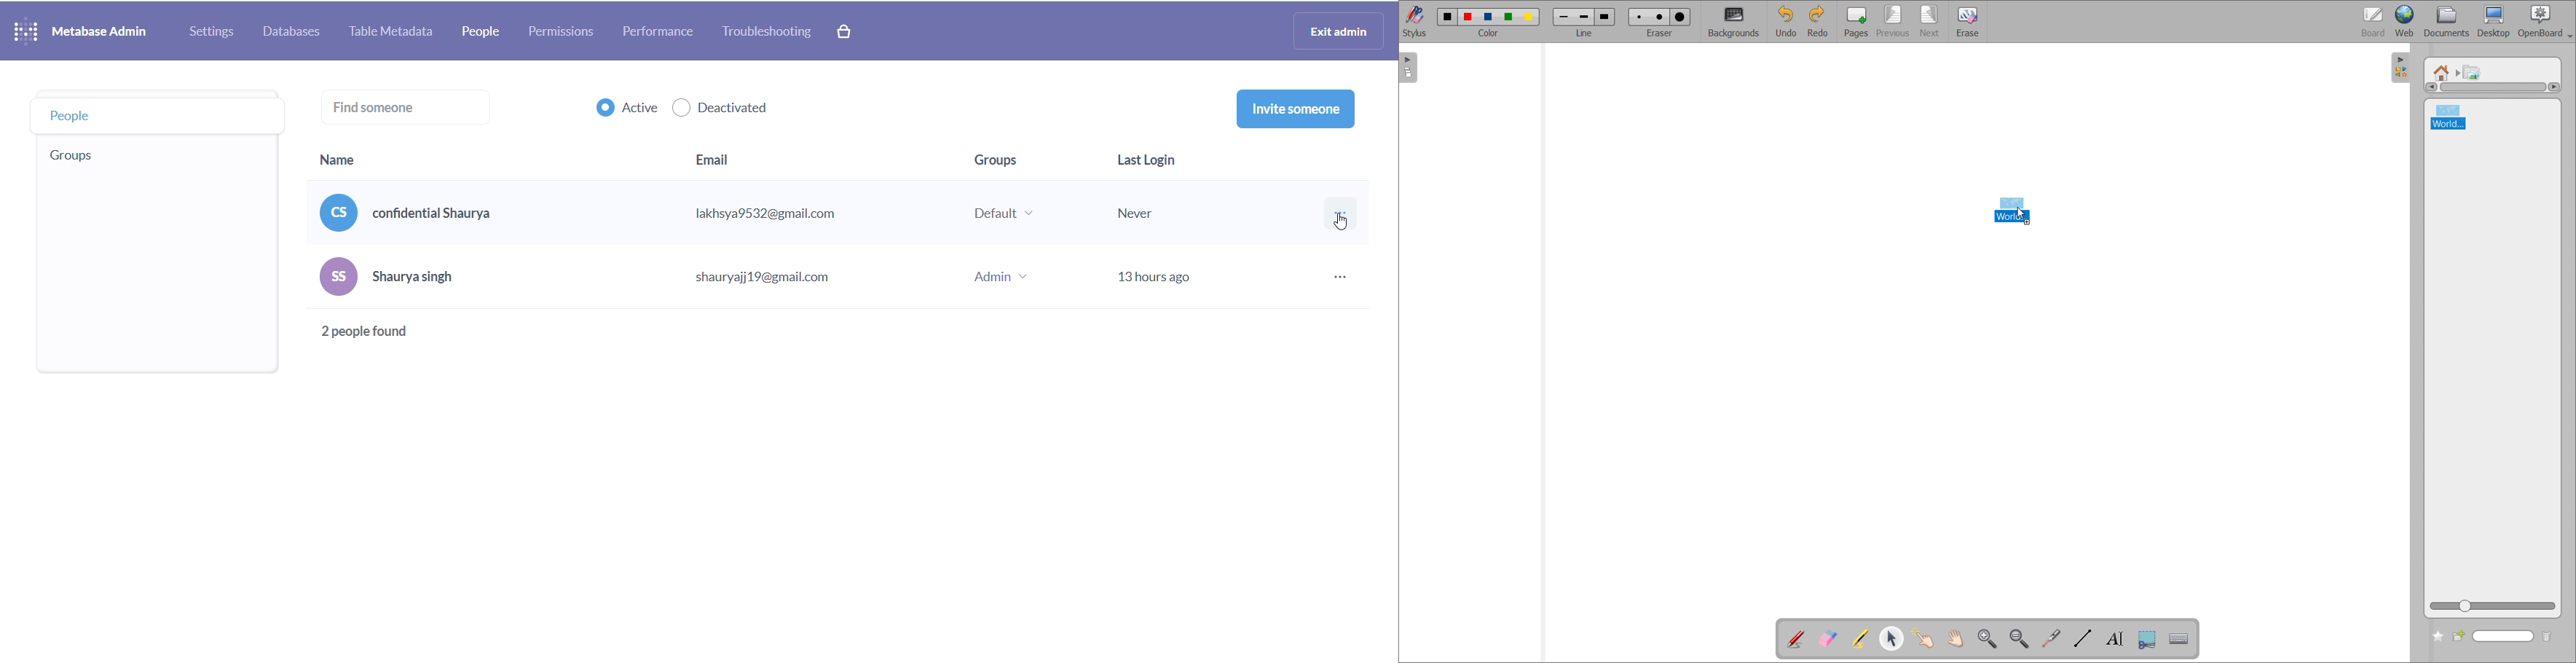  Describe the element at coordinates (2494, 606) in the screenshot. I see `zoom view slider` at that location.